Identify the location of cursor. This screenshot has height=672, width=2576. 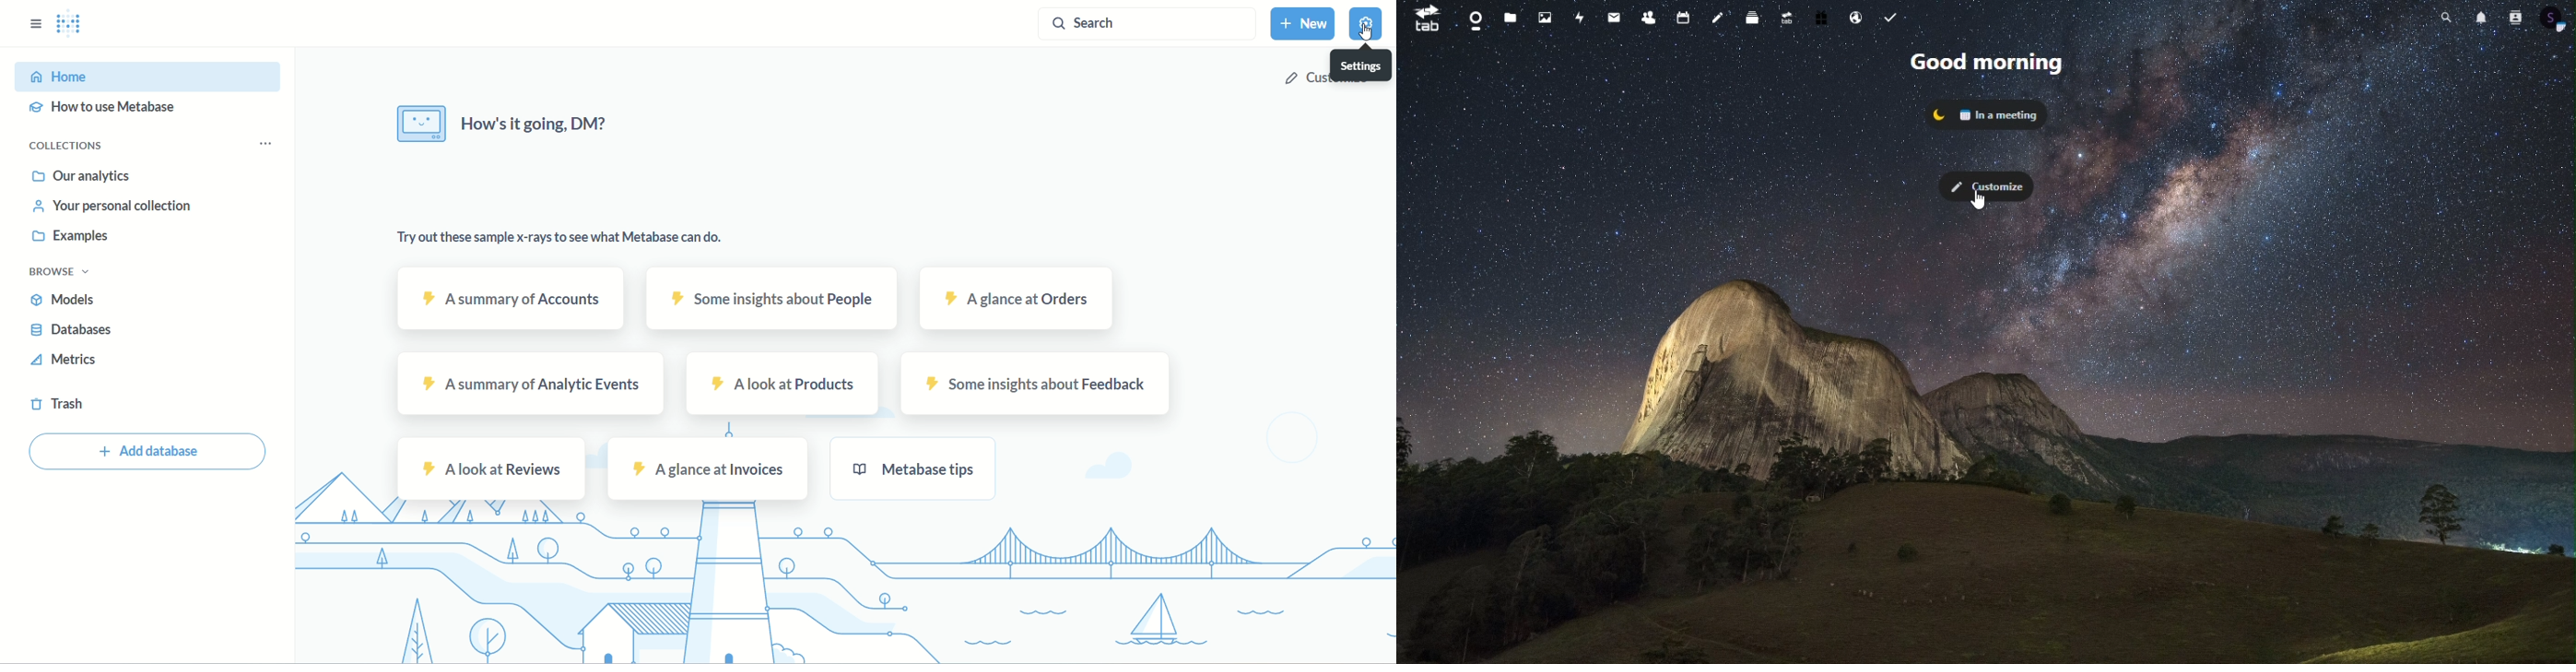
(1978, 203).